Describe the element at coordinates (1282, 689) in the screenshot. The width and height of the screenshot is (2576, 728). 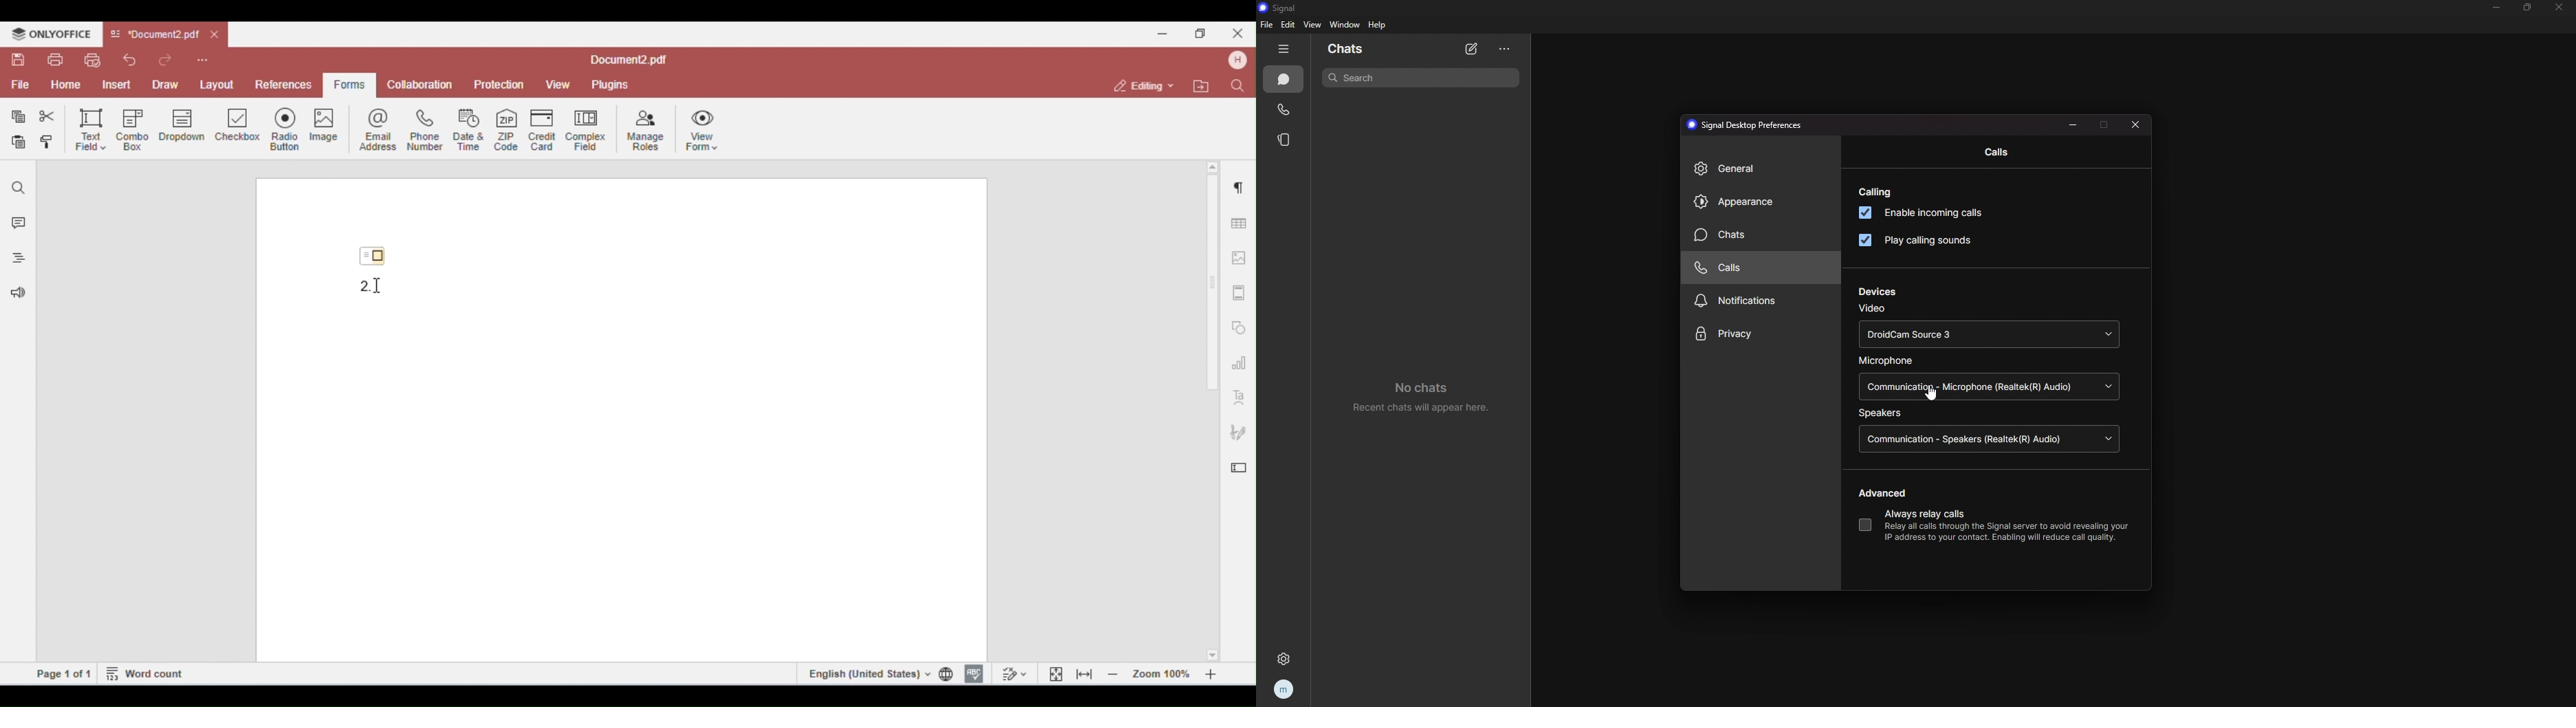
I see `profile` at that location.